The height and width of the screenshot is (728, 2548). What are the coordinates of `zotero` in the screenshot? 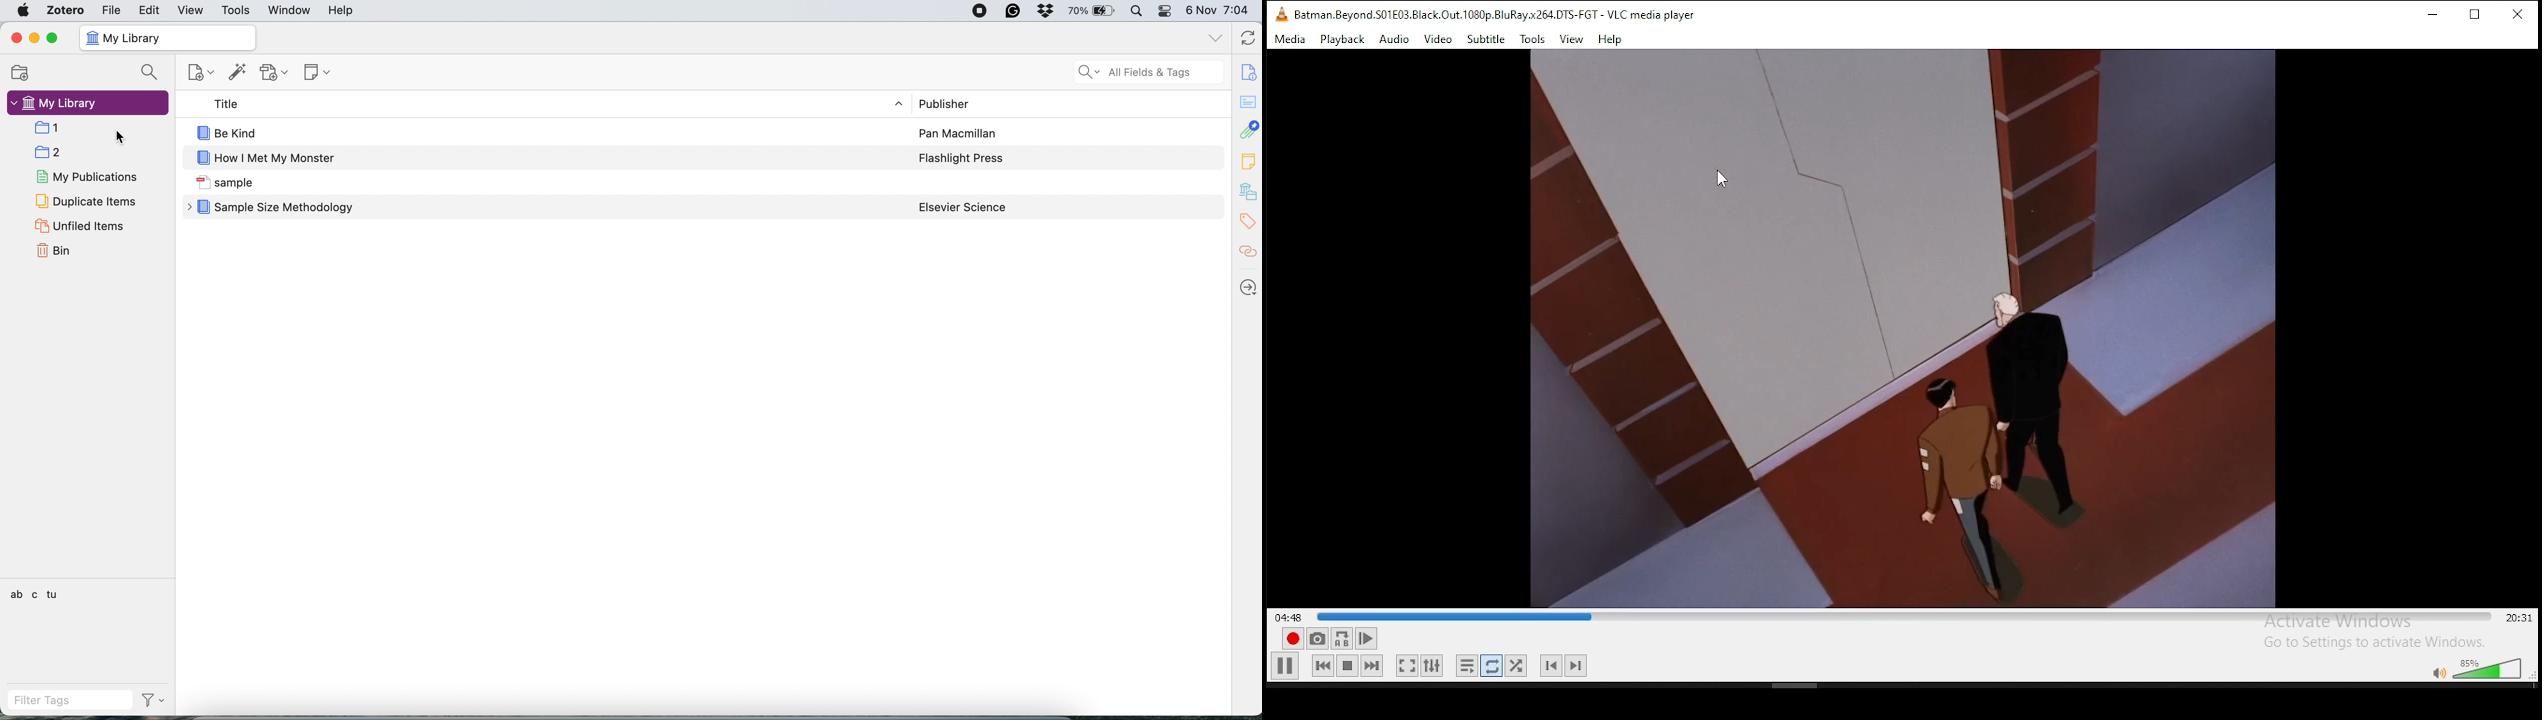 It's located at (67, 11).